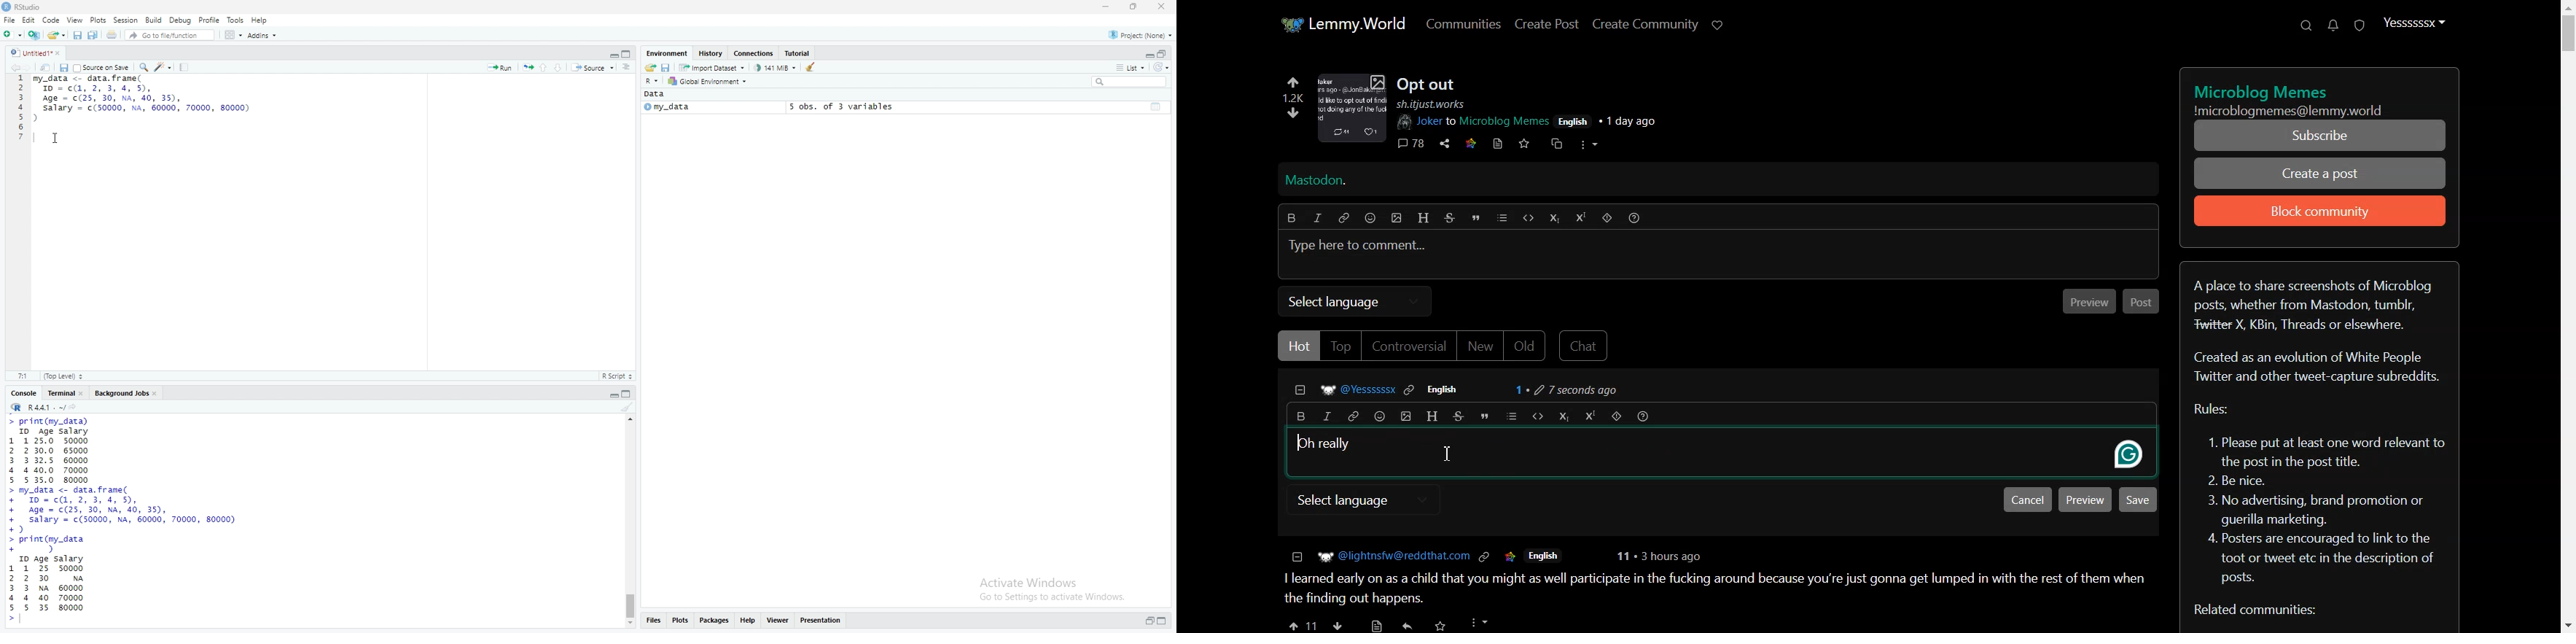 The height and width of the screenshot is (644, 2576). I want to click on text pointer, so click(39, 138).